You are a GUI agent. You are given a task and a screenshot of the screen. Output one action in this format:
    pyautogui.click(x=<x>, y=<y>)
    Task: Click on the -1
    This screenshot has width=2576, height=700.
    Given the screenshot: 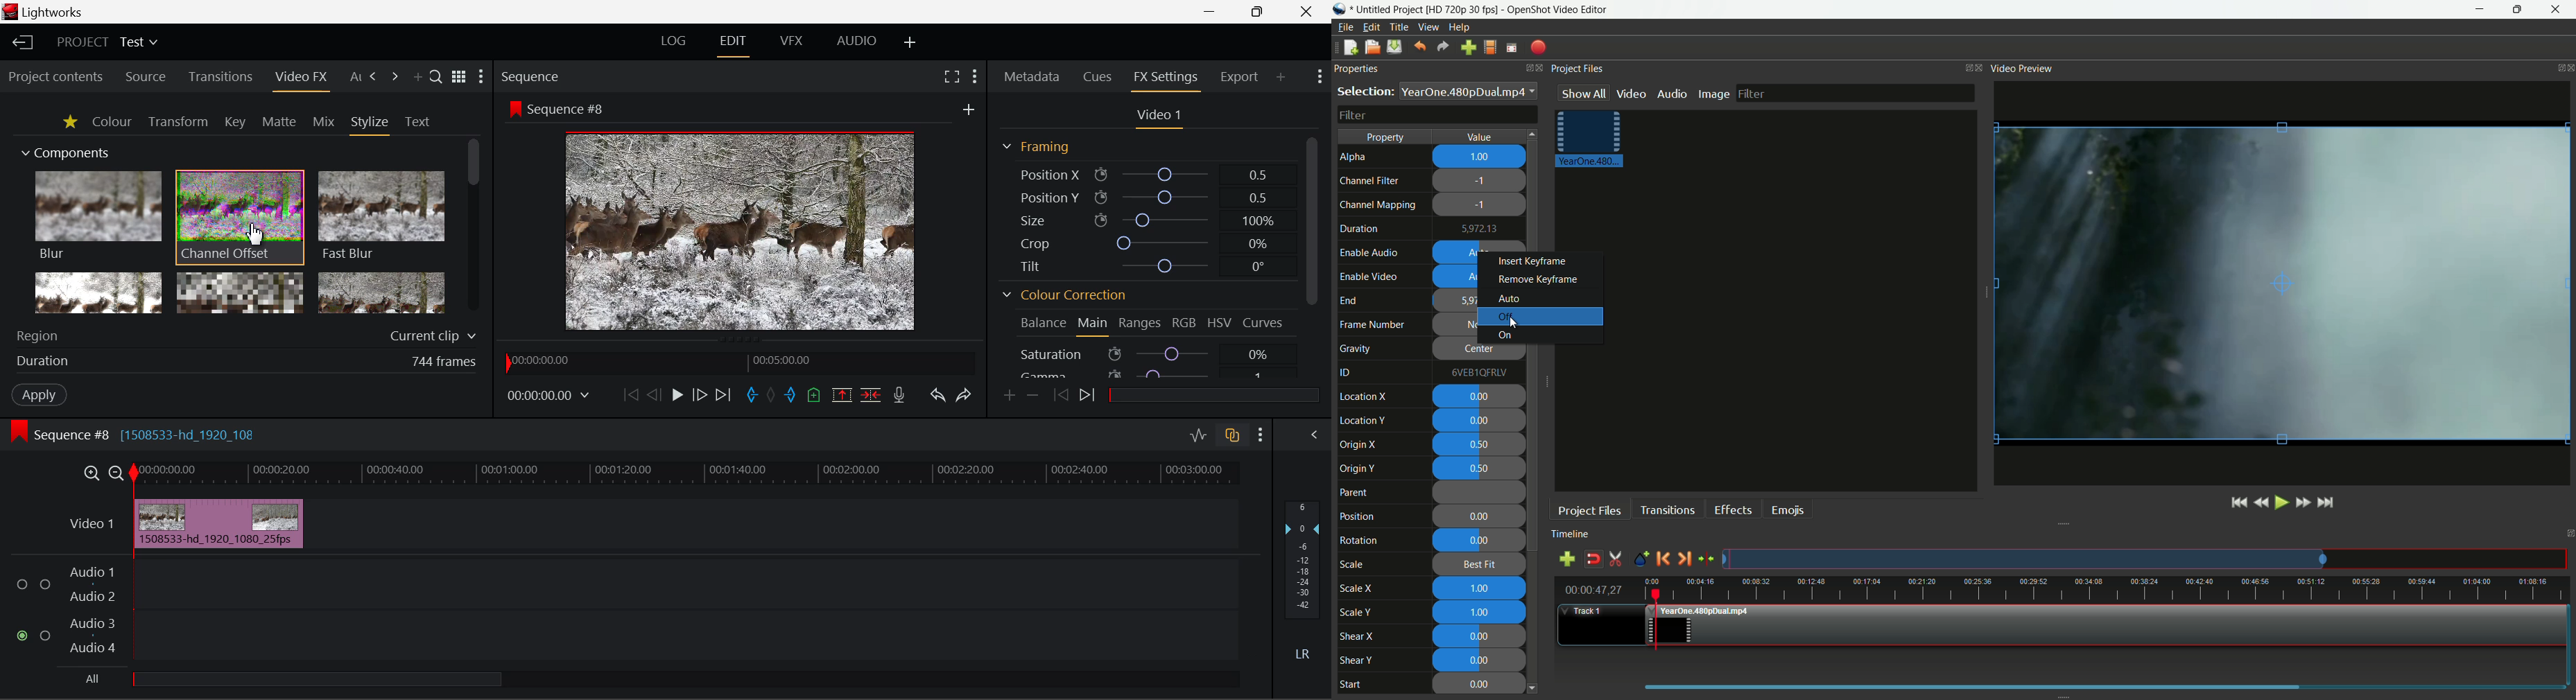 What is the action you would take?
    pyautogui.click(x=1480, y=205)
    